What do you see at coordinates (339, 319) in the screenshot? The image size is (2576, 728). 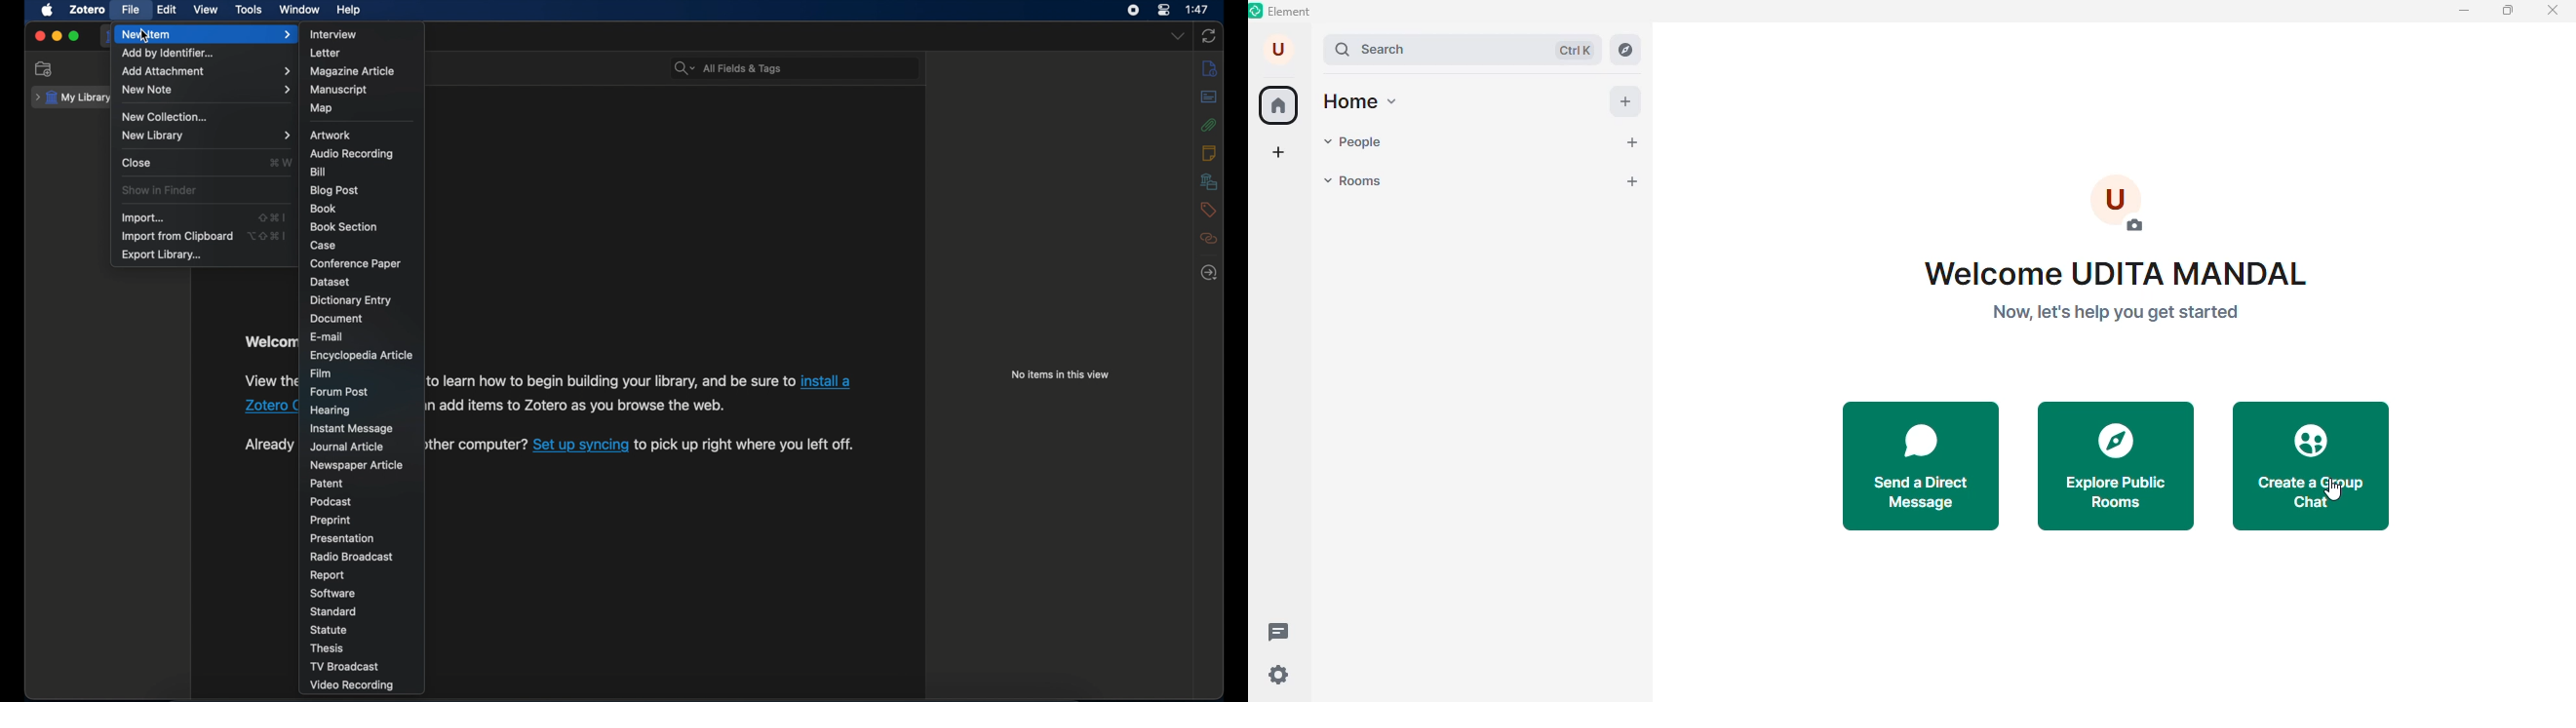 I see `document` at bounding box center [339, 319].